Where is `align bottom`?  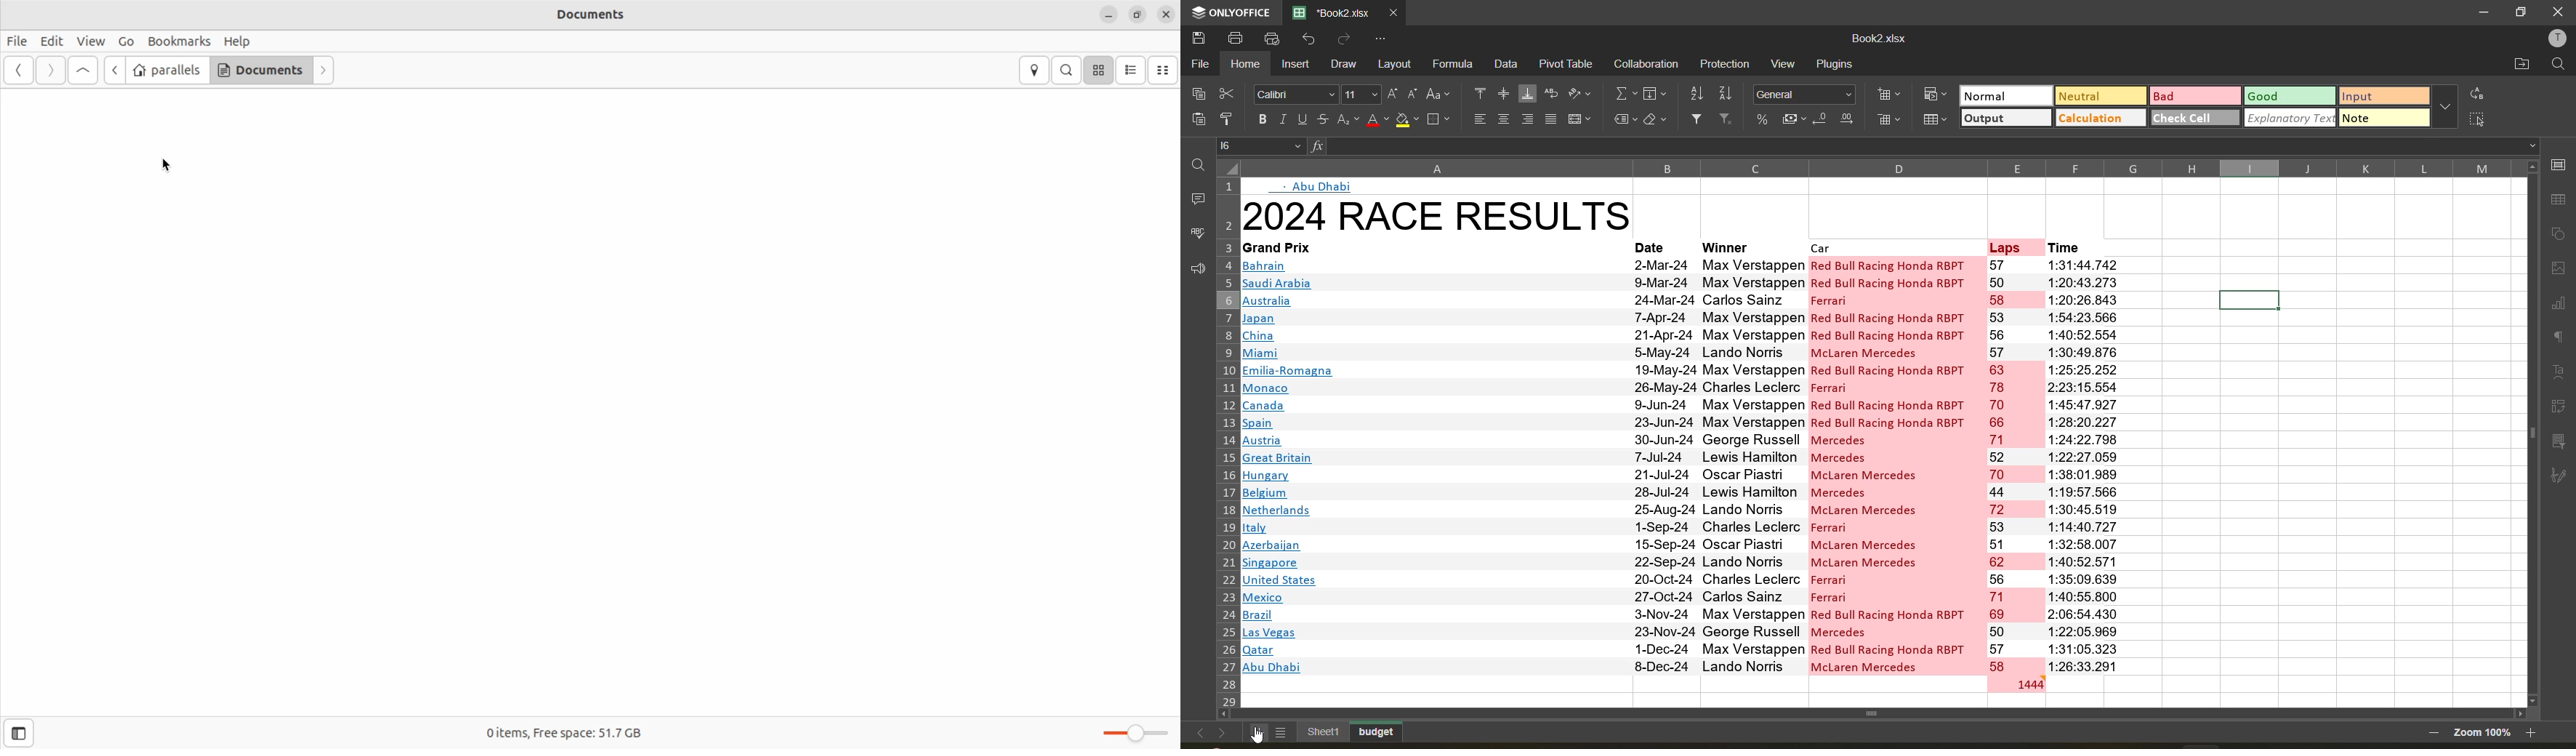 align bottom is located at coordinates (1531, 94).